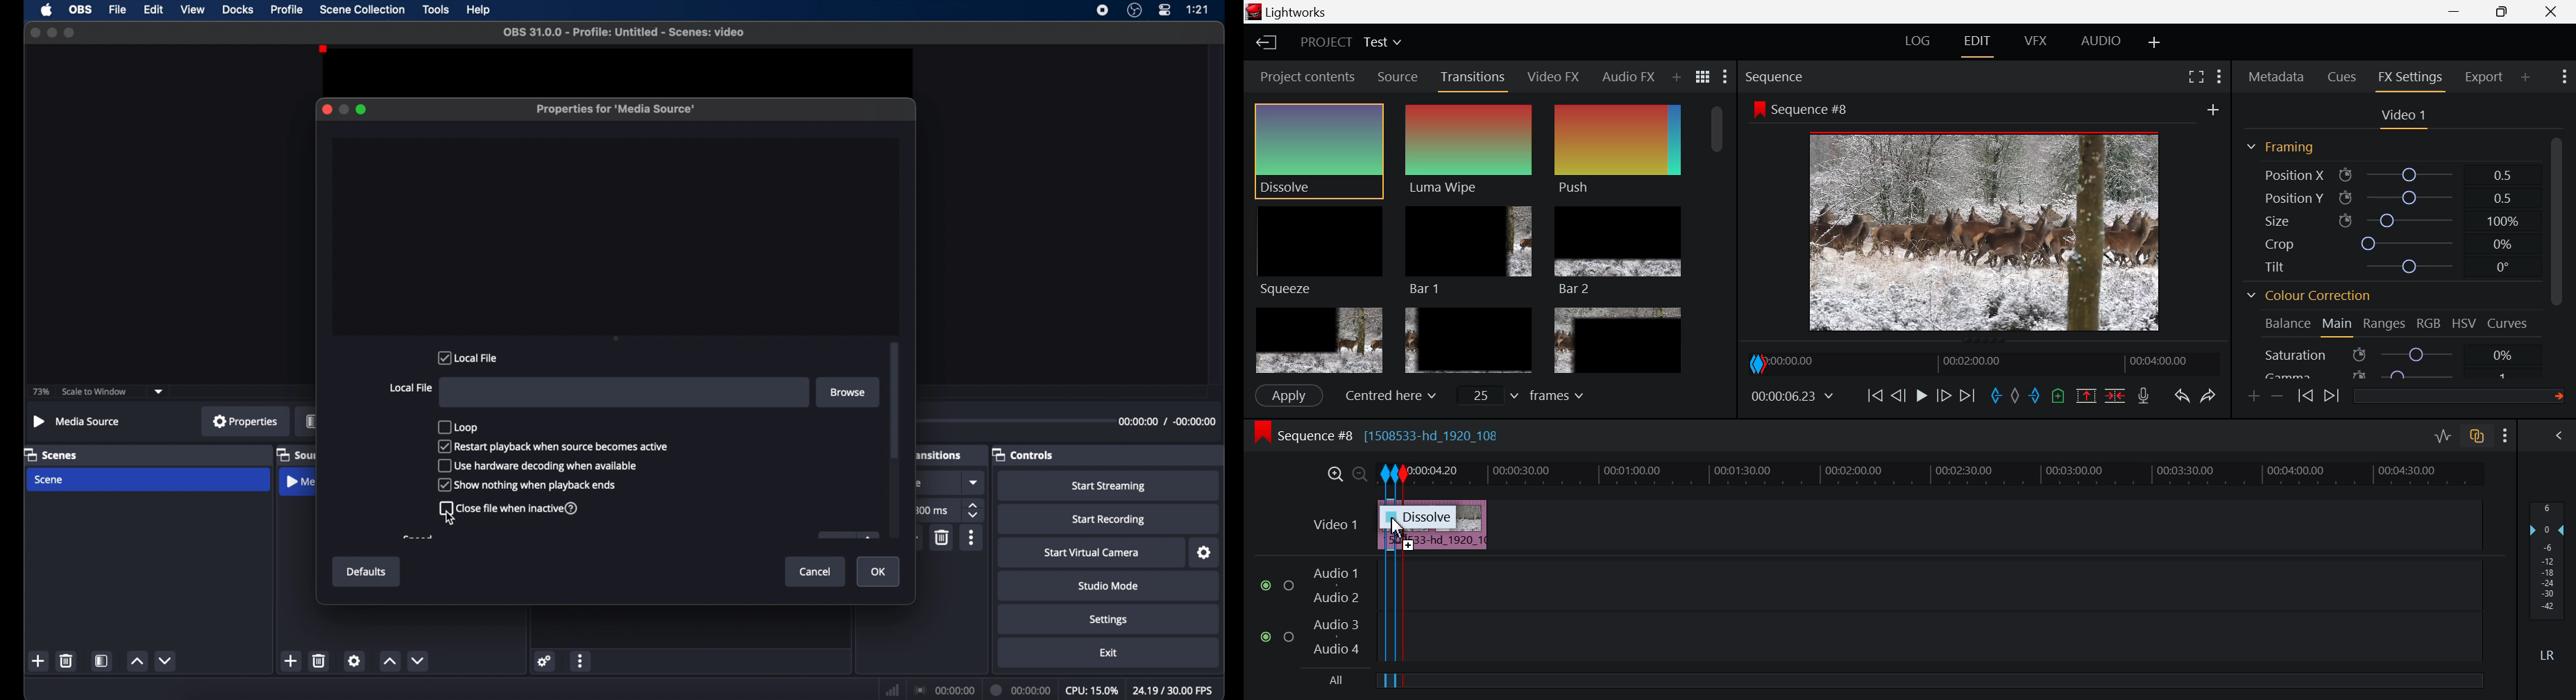  What do you see at coordinates (1554, 76) in the screenshot?
I see `Video FX` at bounding box center [1554, 76].